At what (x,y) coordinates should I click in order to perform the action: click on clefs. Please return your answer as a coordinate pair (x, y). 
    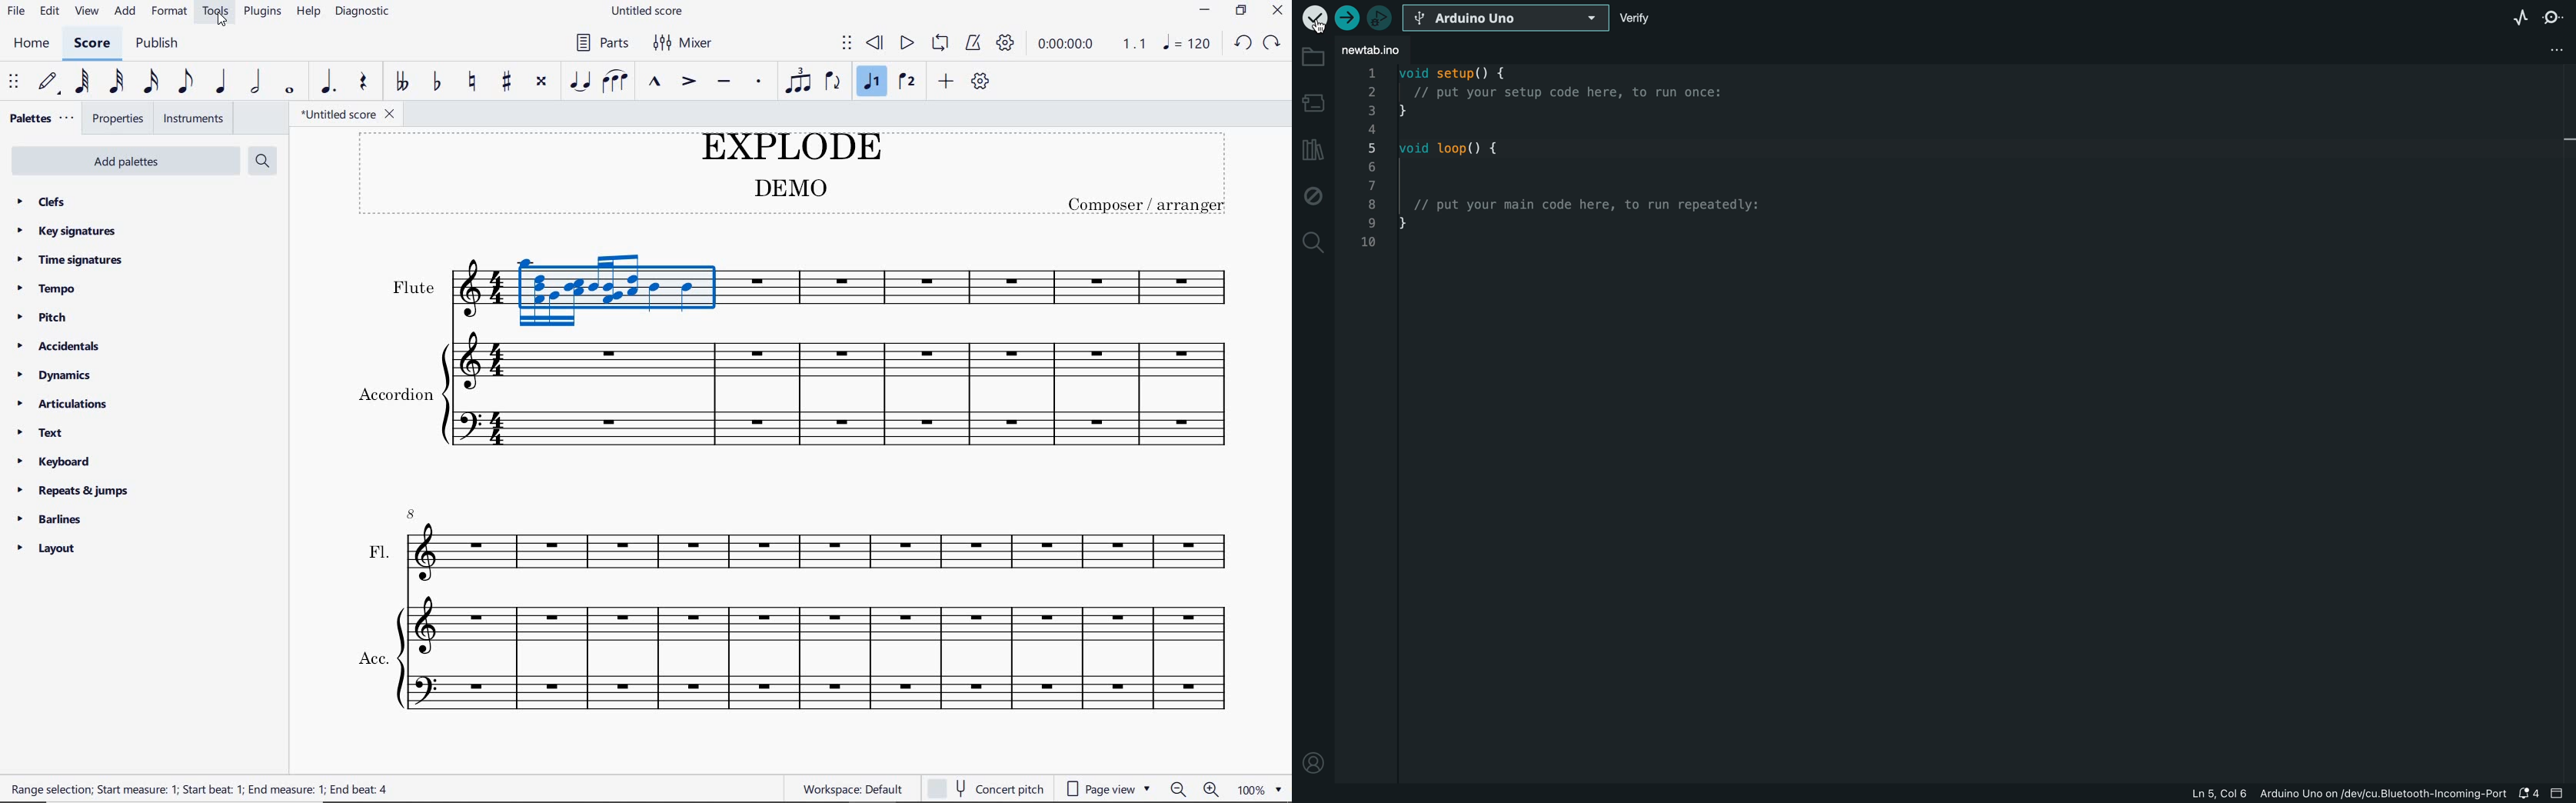
    Looking at the image, I should click on (42, 201).